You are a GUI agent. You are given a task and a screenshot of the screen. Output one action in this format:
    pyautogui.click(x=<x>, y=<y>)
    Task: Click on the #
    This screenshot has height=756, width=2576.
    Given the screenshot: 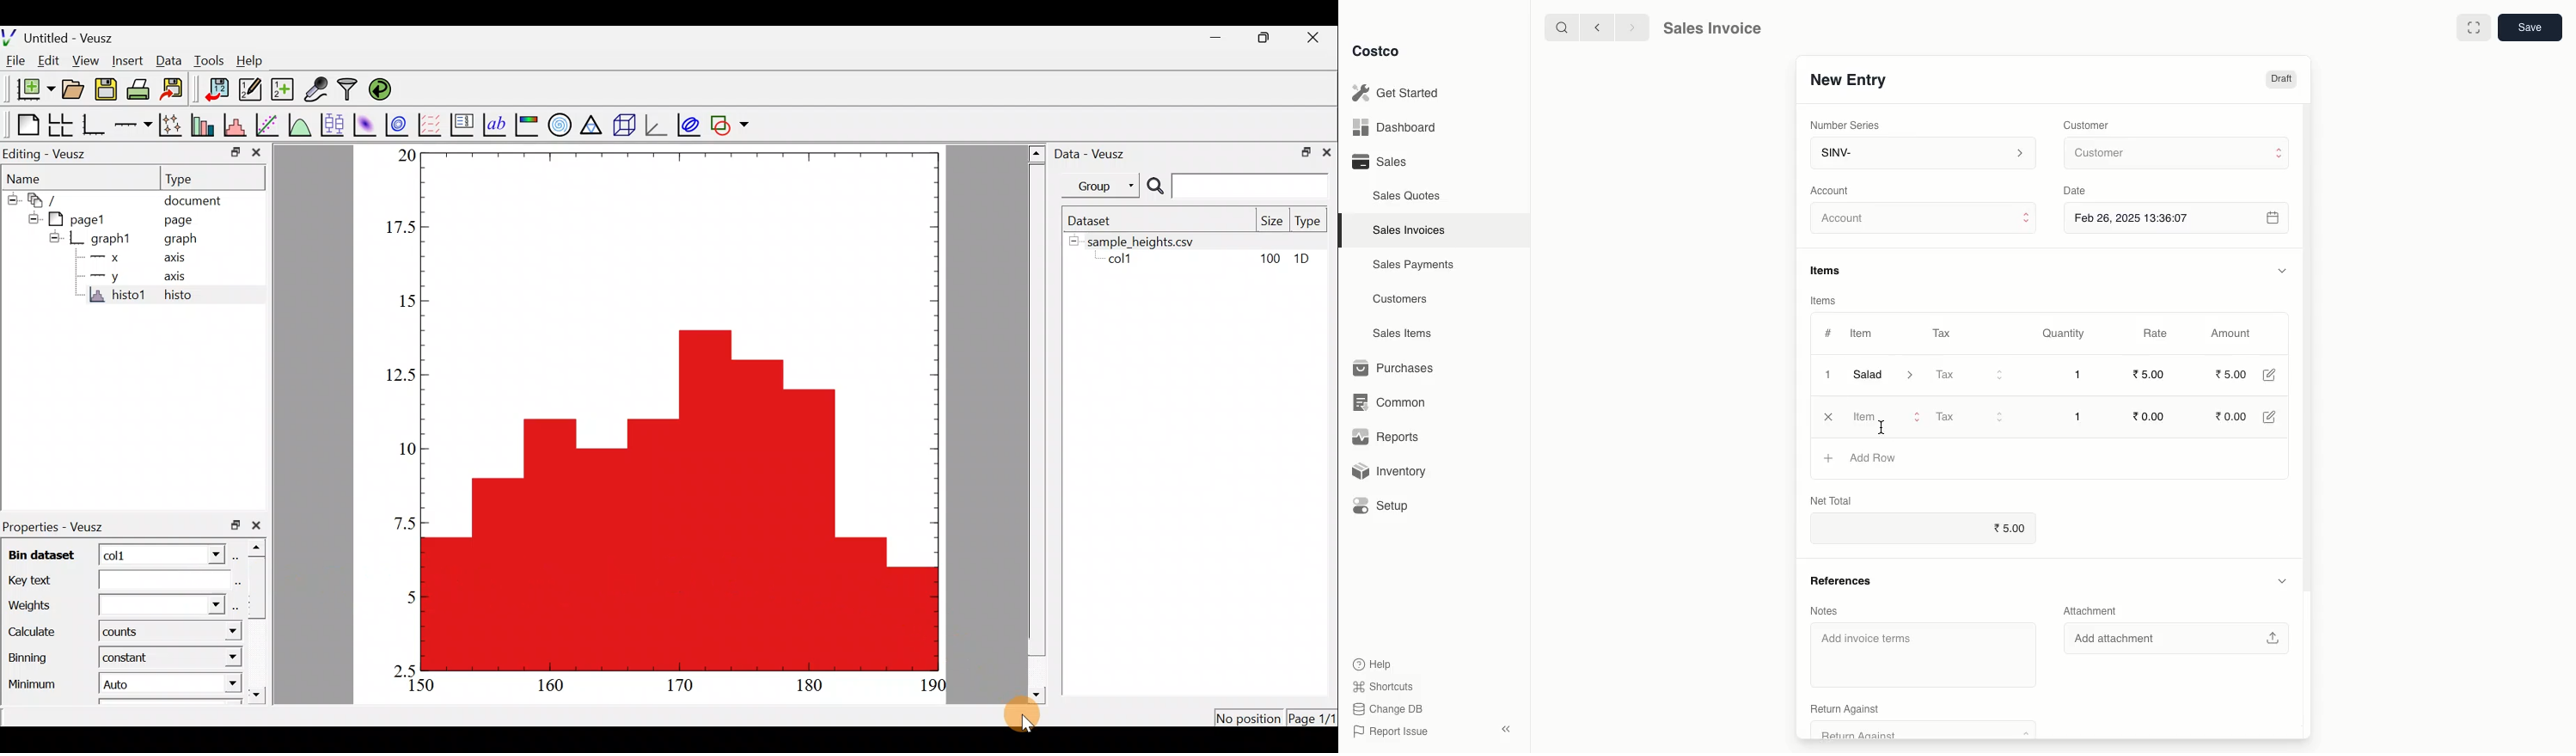 What is the action you would take?
    pyautogui.click(x=1828, y=332)
    